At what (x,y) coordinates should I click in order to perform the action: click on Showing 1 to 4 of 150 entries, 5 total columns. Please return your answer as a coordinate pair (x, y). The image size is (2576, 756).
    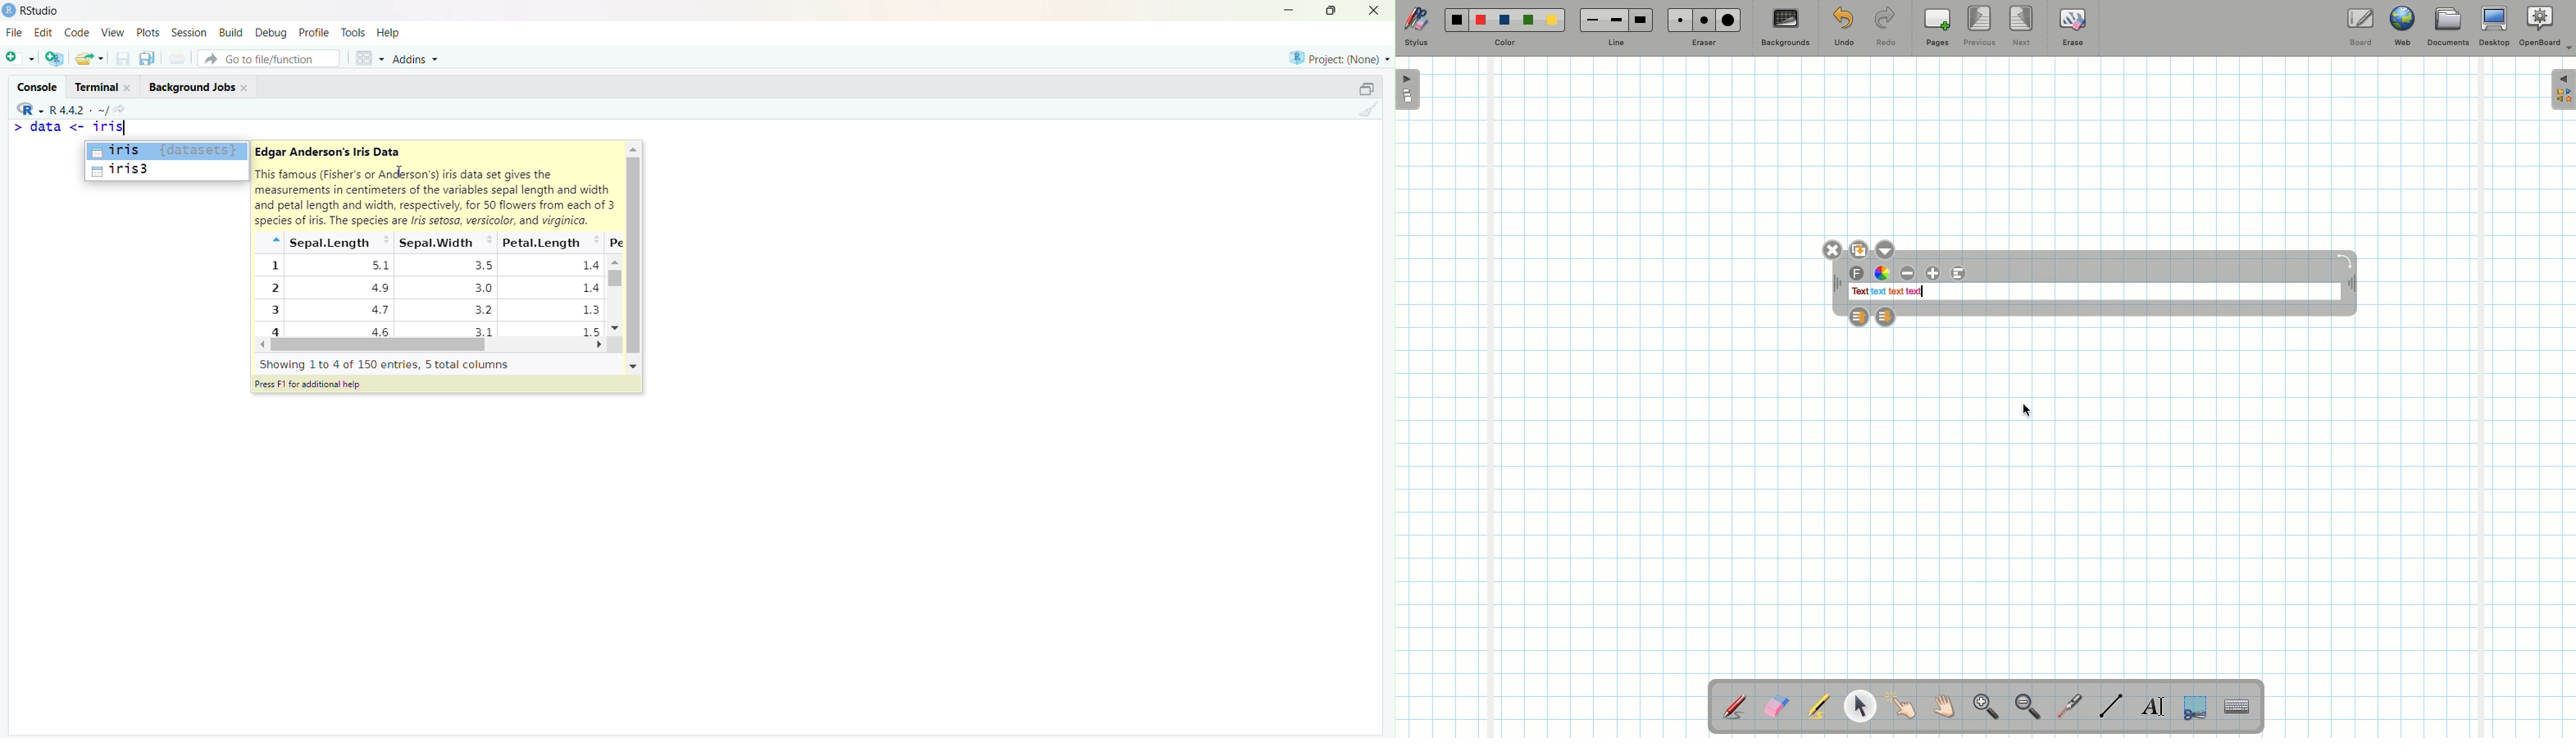
    Looking at the image, I should click on (386, 364).